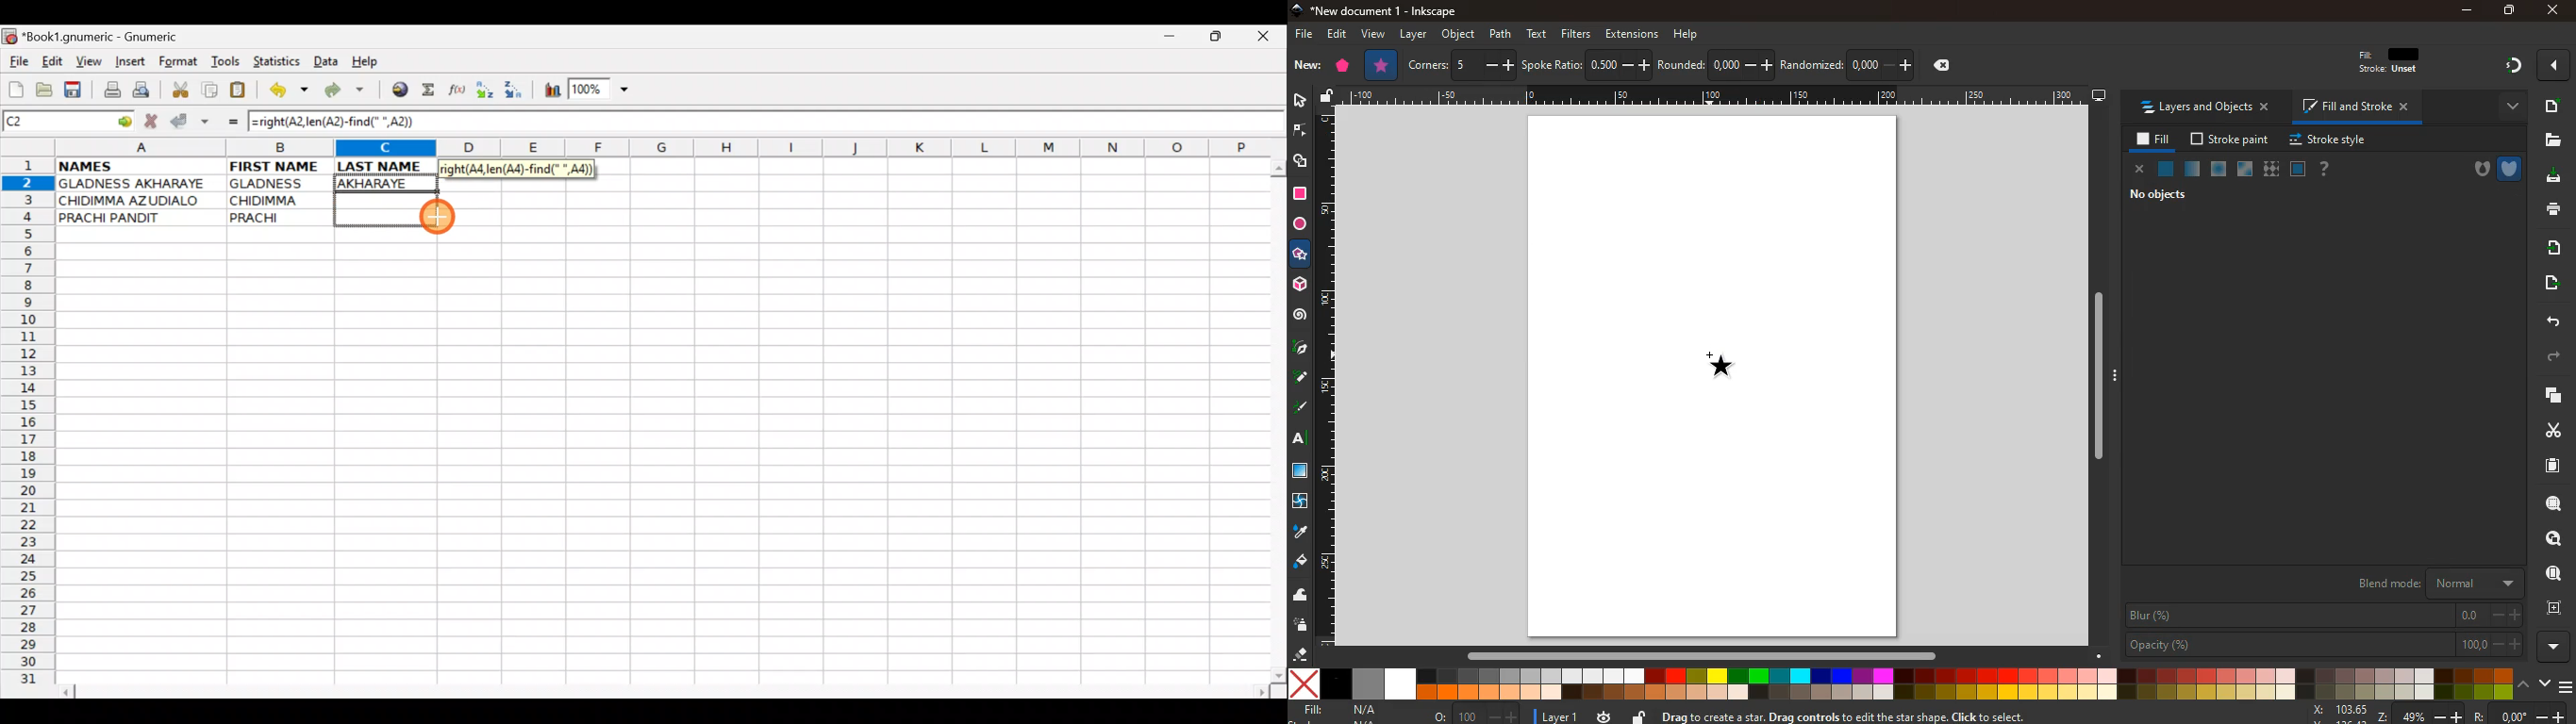 The image size is (2576, 728). What do you see at coordinates (1301, 624) in the screenshot?
I see `spray` at bounding box center [1301, 624].